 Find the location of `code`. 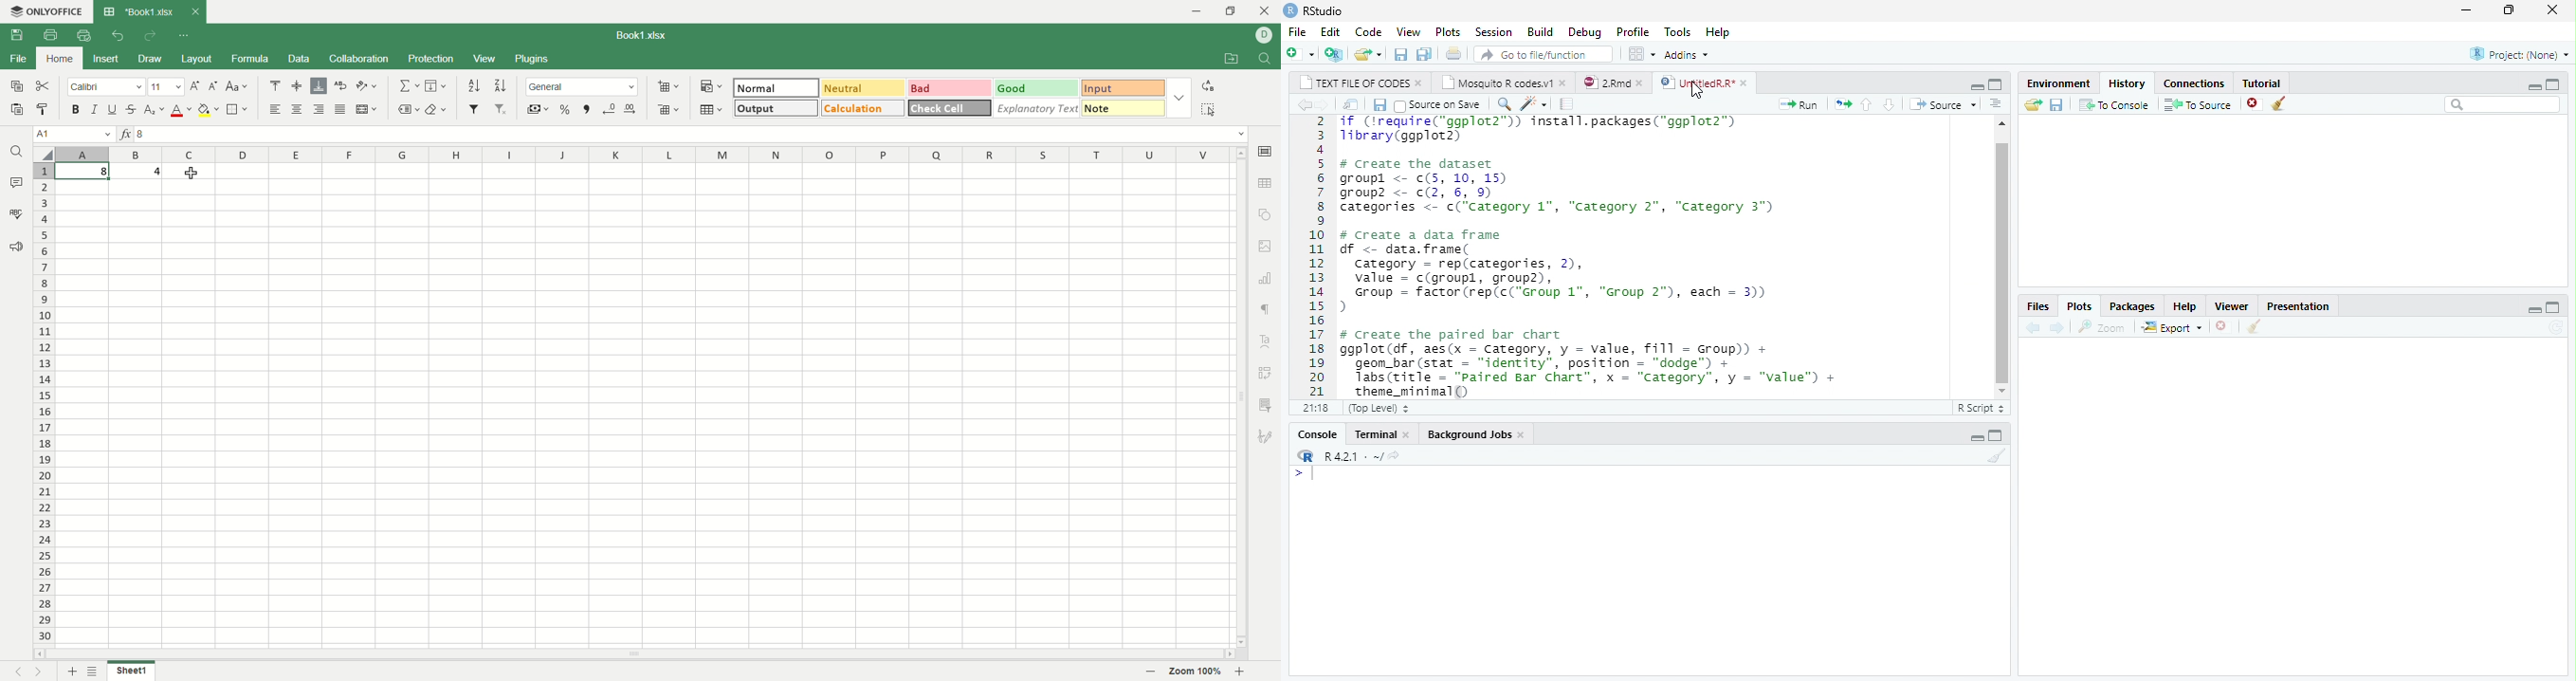

code is located at coordinates (1365, 30).